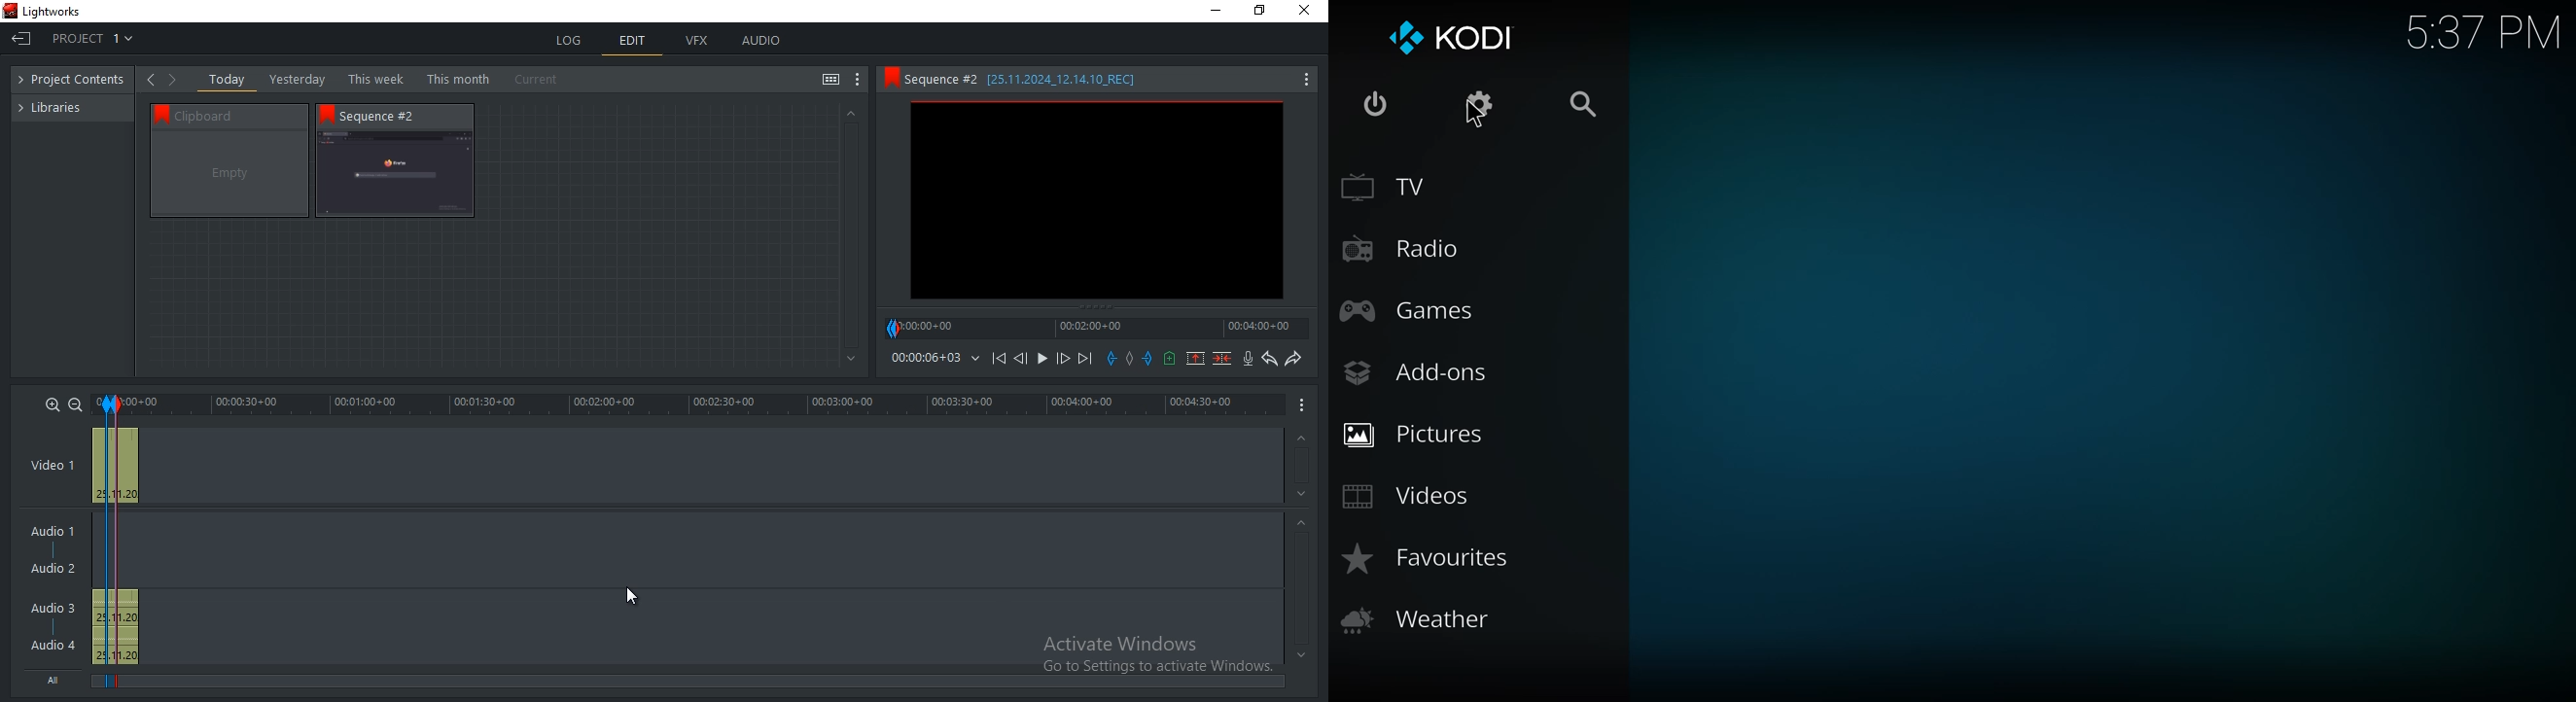 The width and height of the screenshot is (2576, 728). I want to click on vfx, so click(696, 41).